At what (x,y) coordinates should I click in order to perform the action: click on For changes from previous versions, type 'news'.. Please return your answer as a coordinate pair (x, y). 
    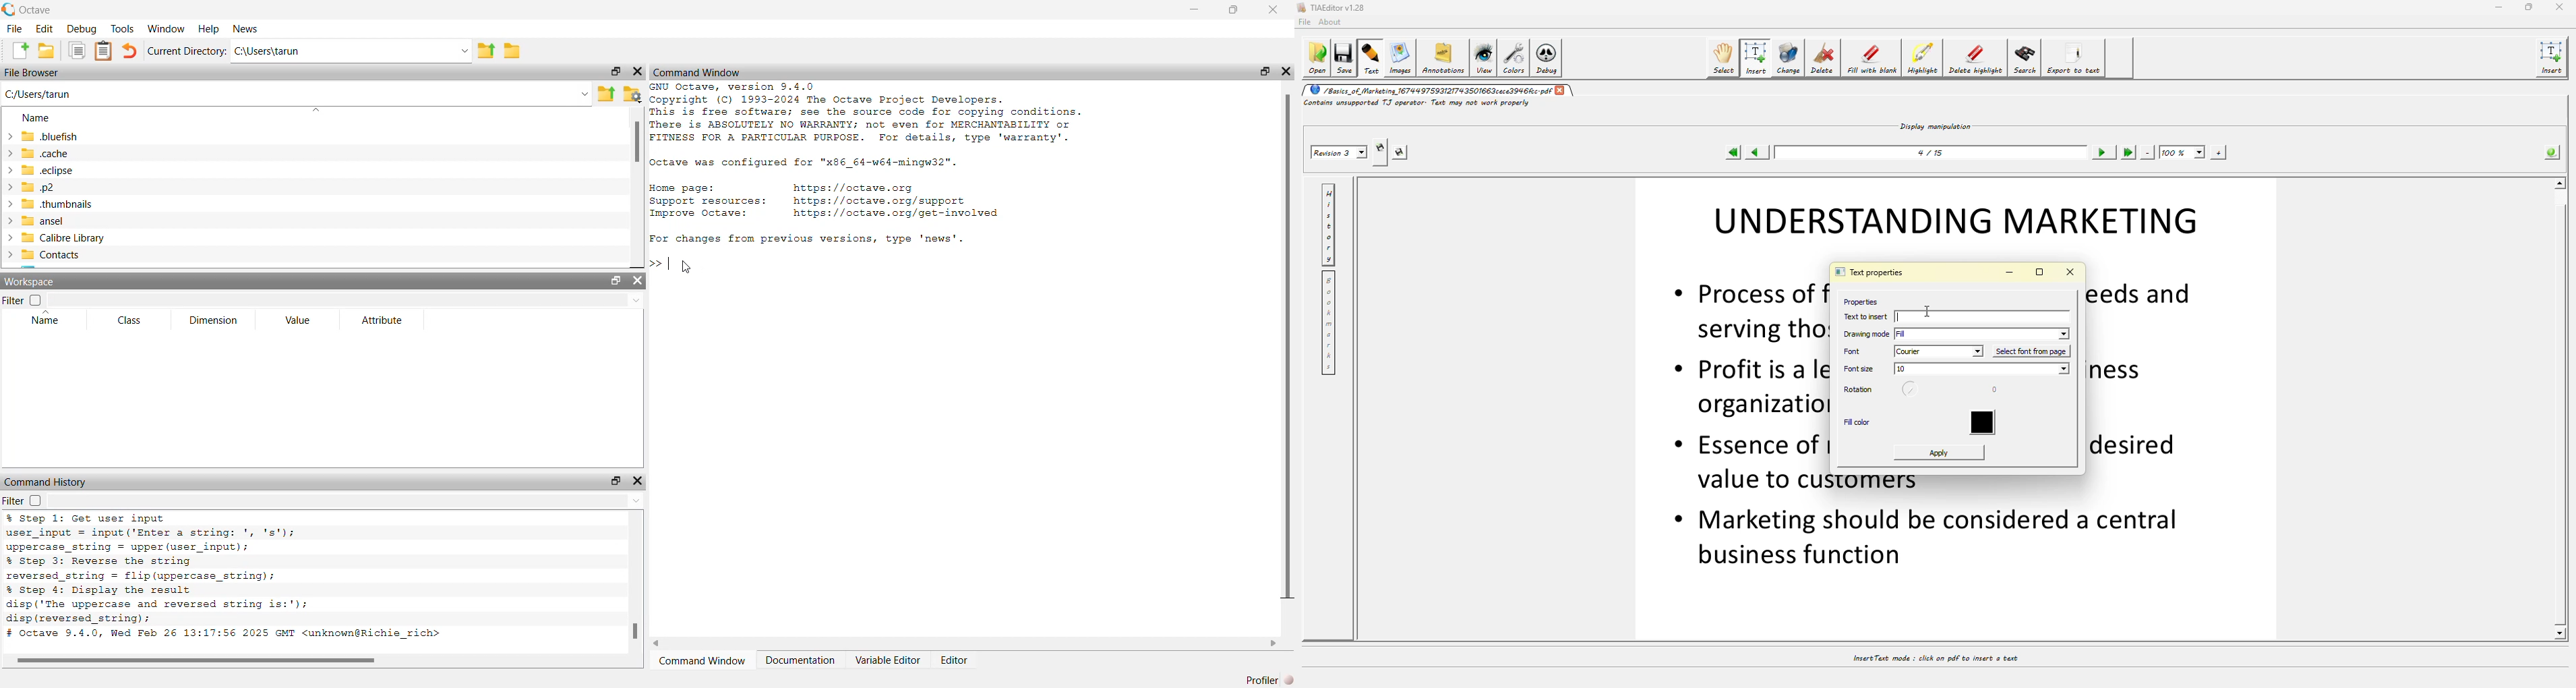
    Looking at the image, I should click on (810, 239).